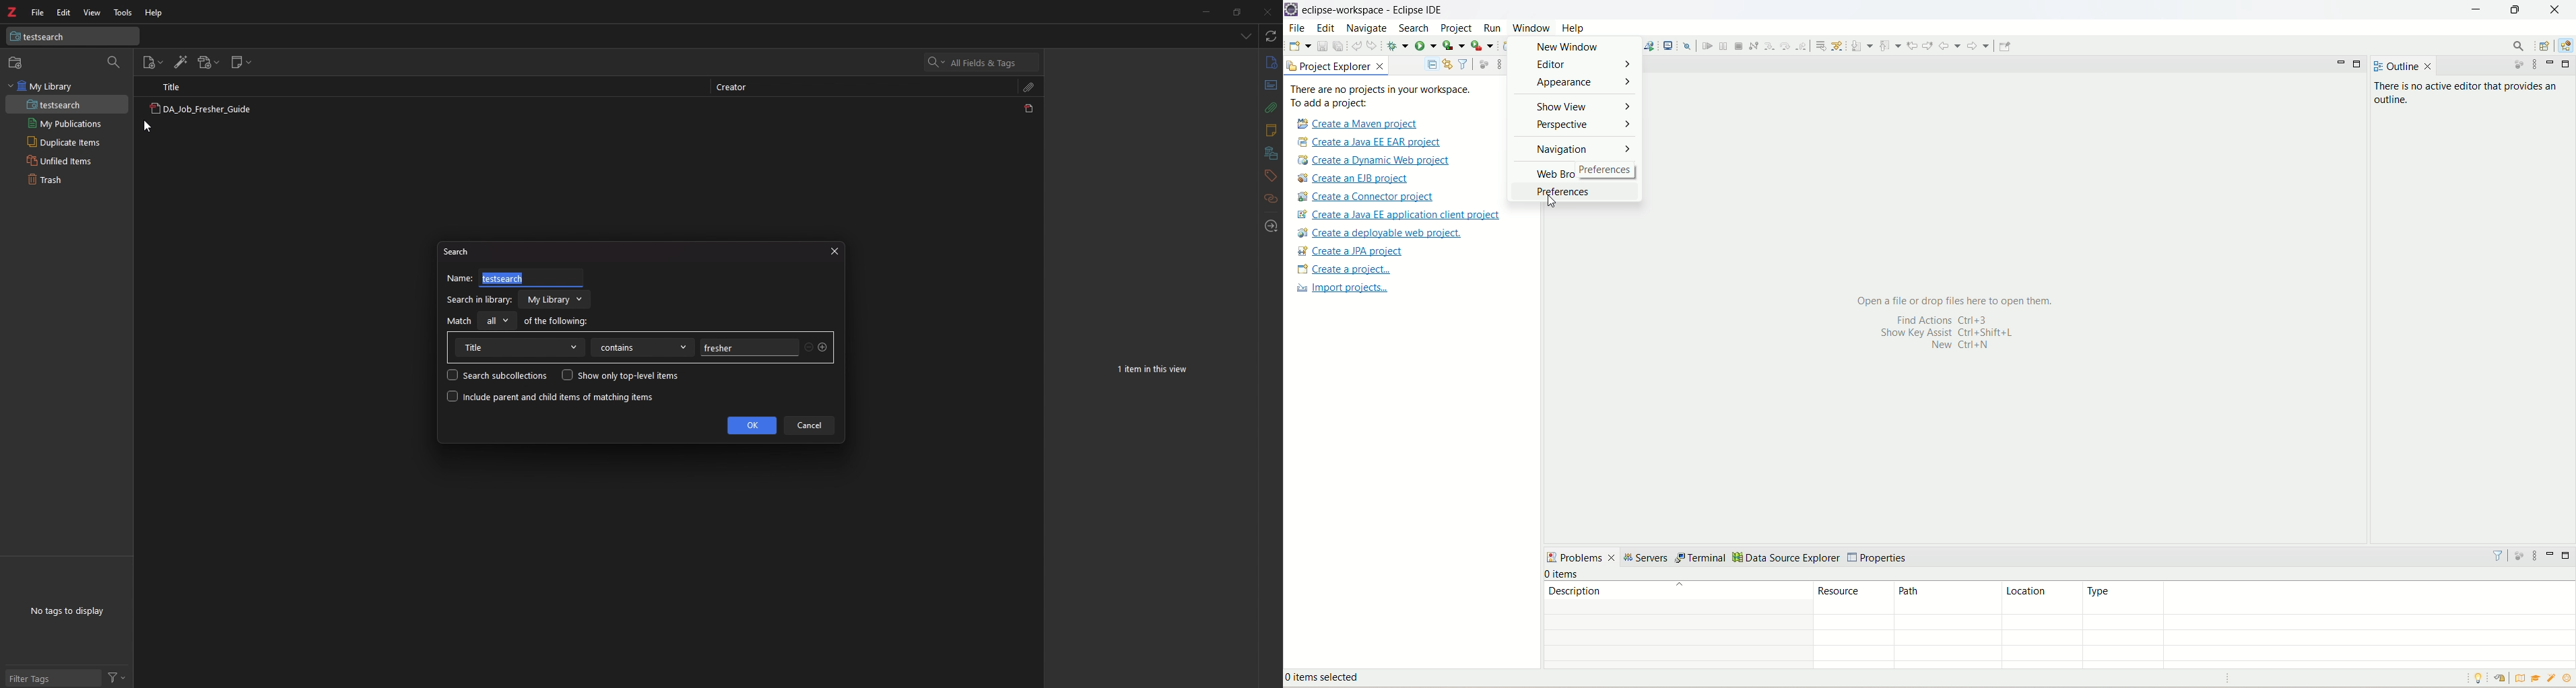 Image resolution: width=2576 pixels, height=700 pixels. What do you see at coordinates (67, 160) in the screenshot?
I see `unfiled items` at bounding box center [67, 160].